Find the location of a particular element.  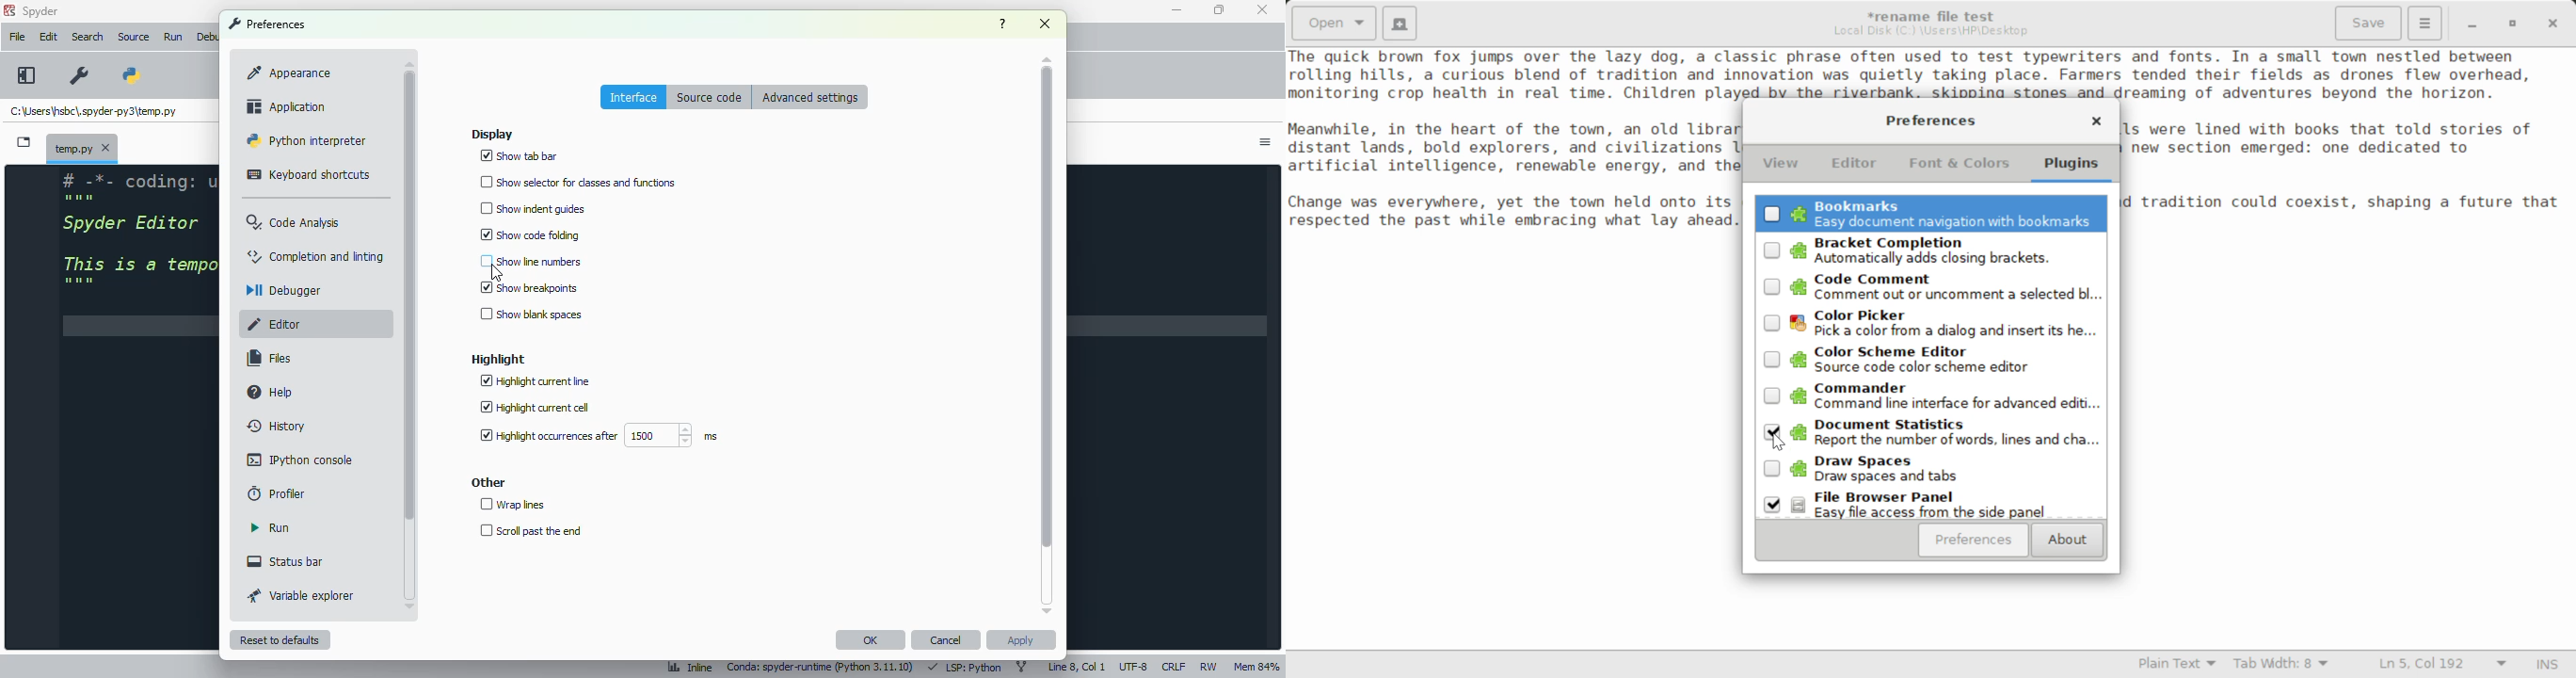

scroll past the end is located at coordinates (529, 530).